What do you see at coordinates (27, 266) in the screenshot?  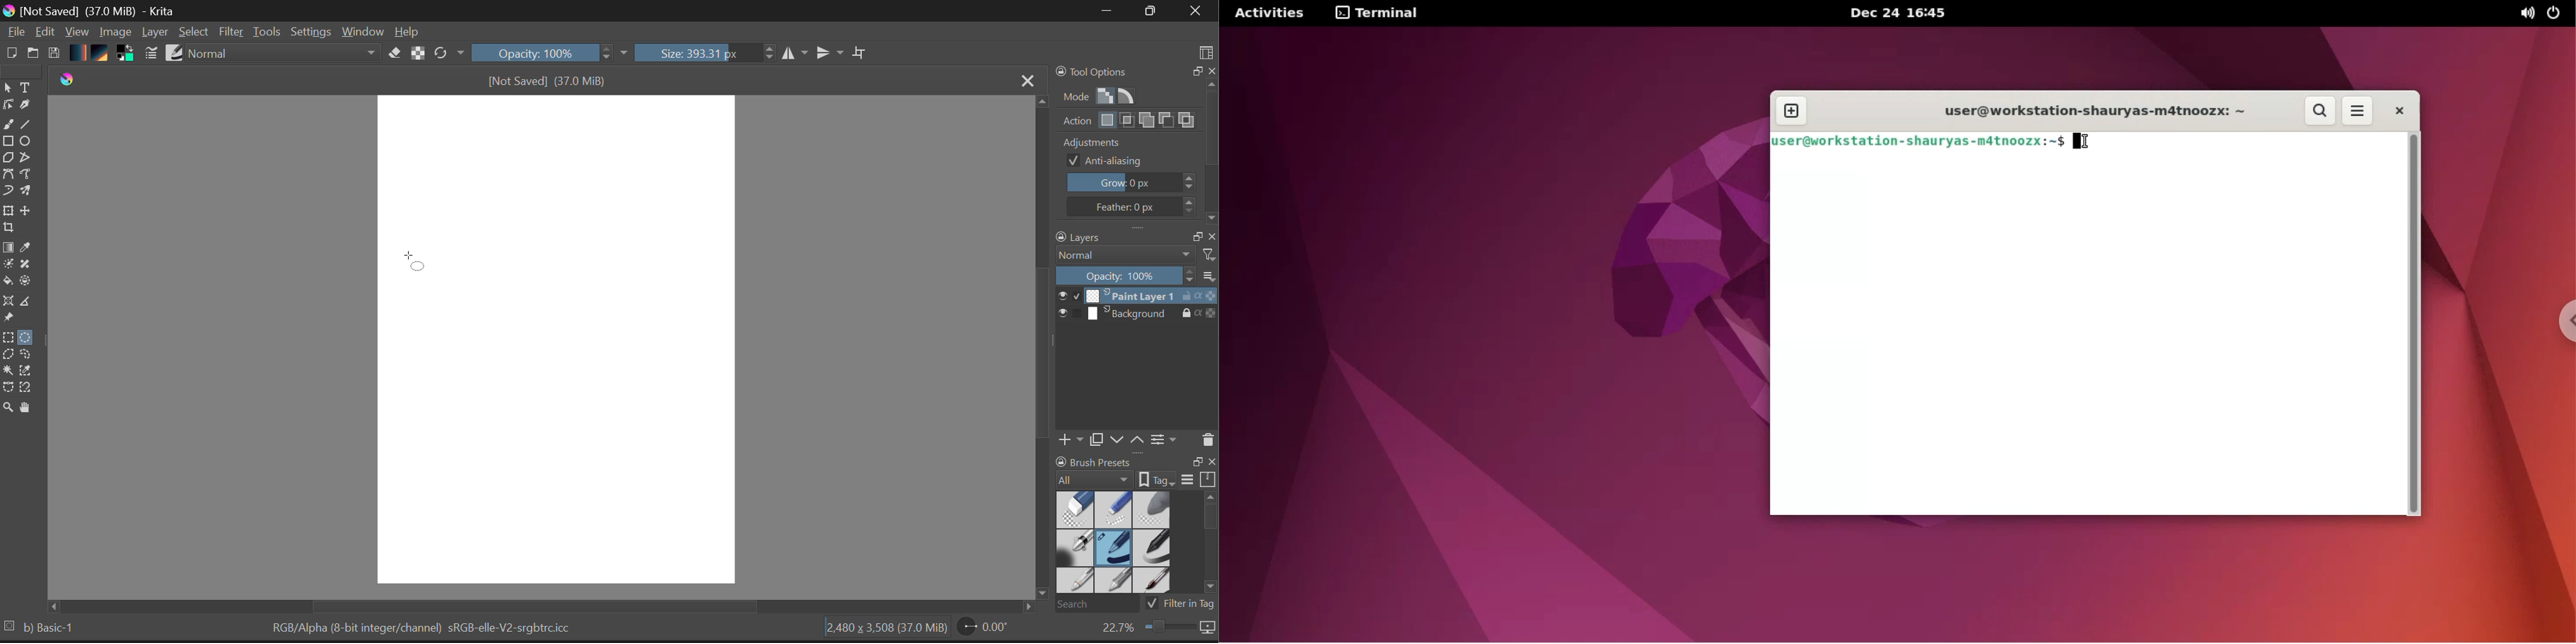 I see `Smart Patch Tool` at bounding box center [27, 266].